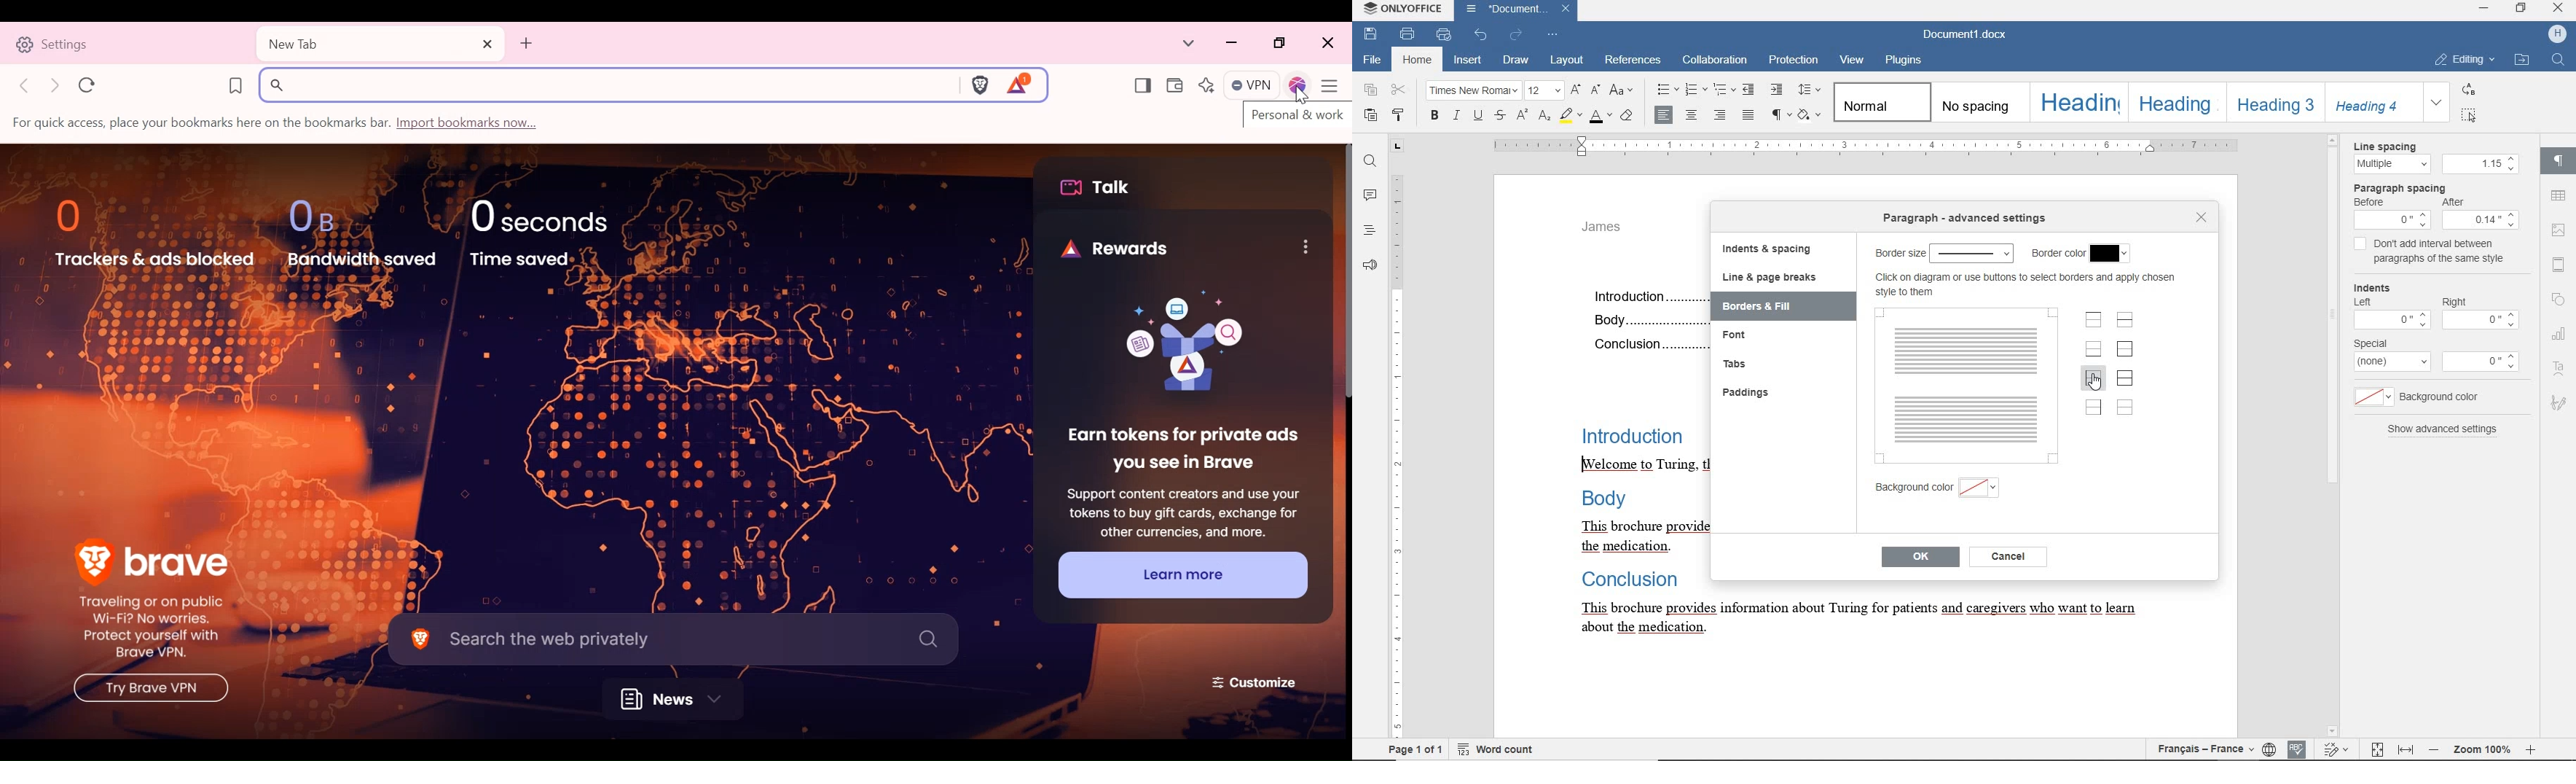  I want to click on page 1 of 1, so click(1399, 751).